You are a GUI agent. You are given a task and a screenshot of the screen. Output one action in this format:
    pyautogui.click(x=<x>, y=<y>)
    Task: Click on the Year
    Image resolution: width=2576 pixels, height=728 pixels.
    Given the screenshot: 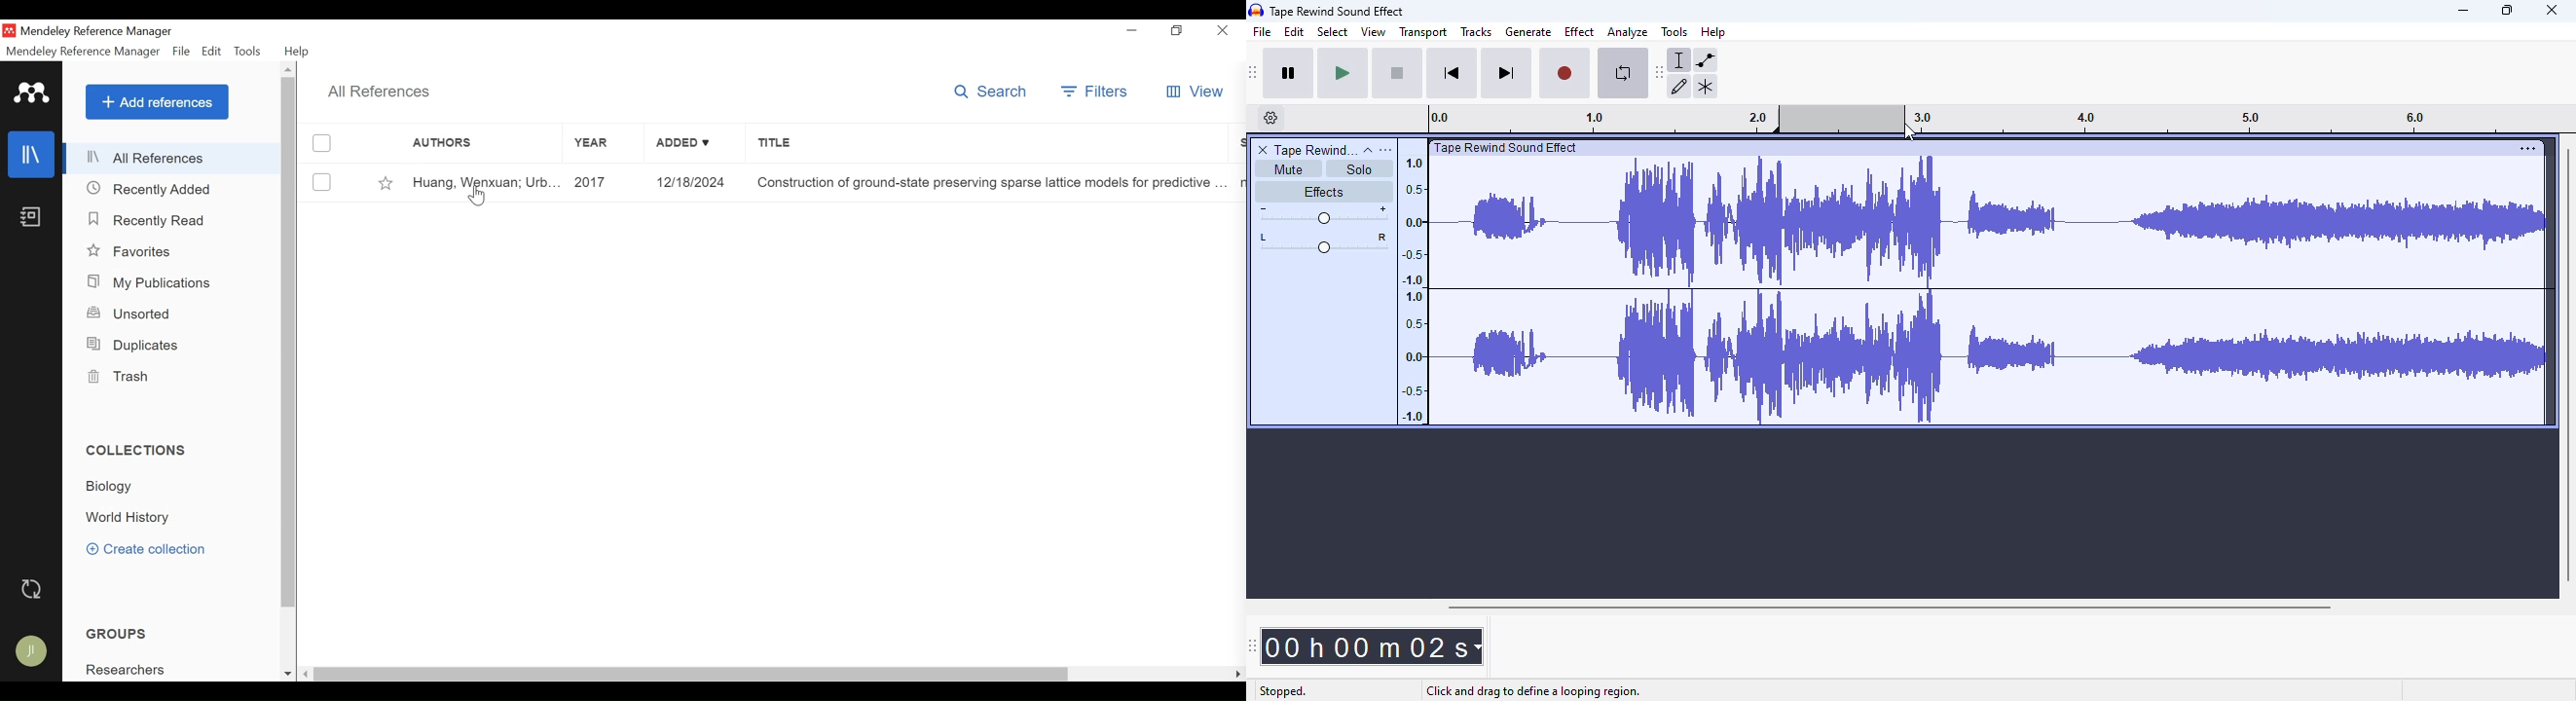 What is the action you would take?
    pyautogui.click(x=605, y=143)
    